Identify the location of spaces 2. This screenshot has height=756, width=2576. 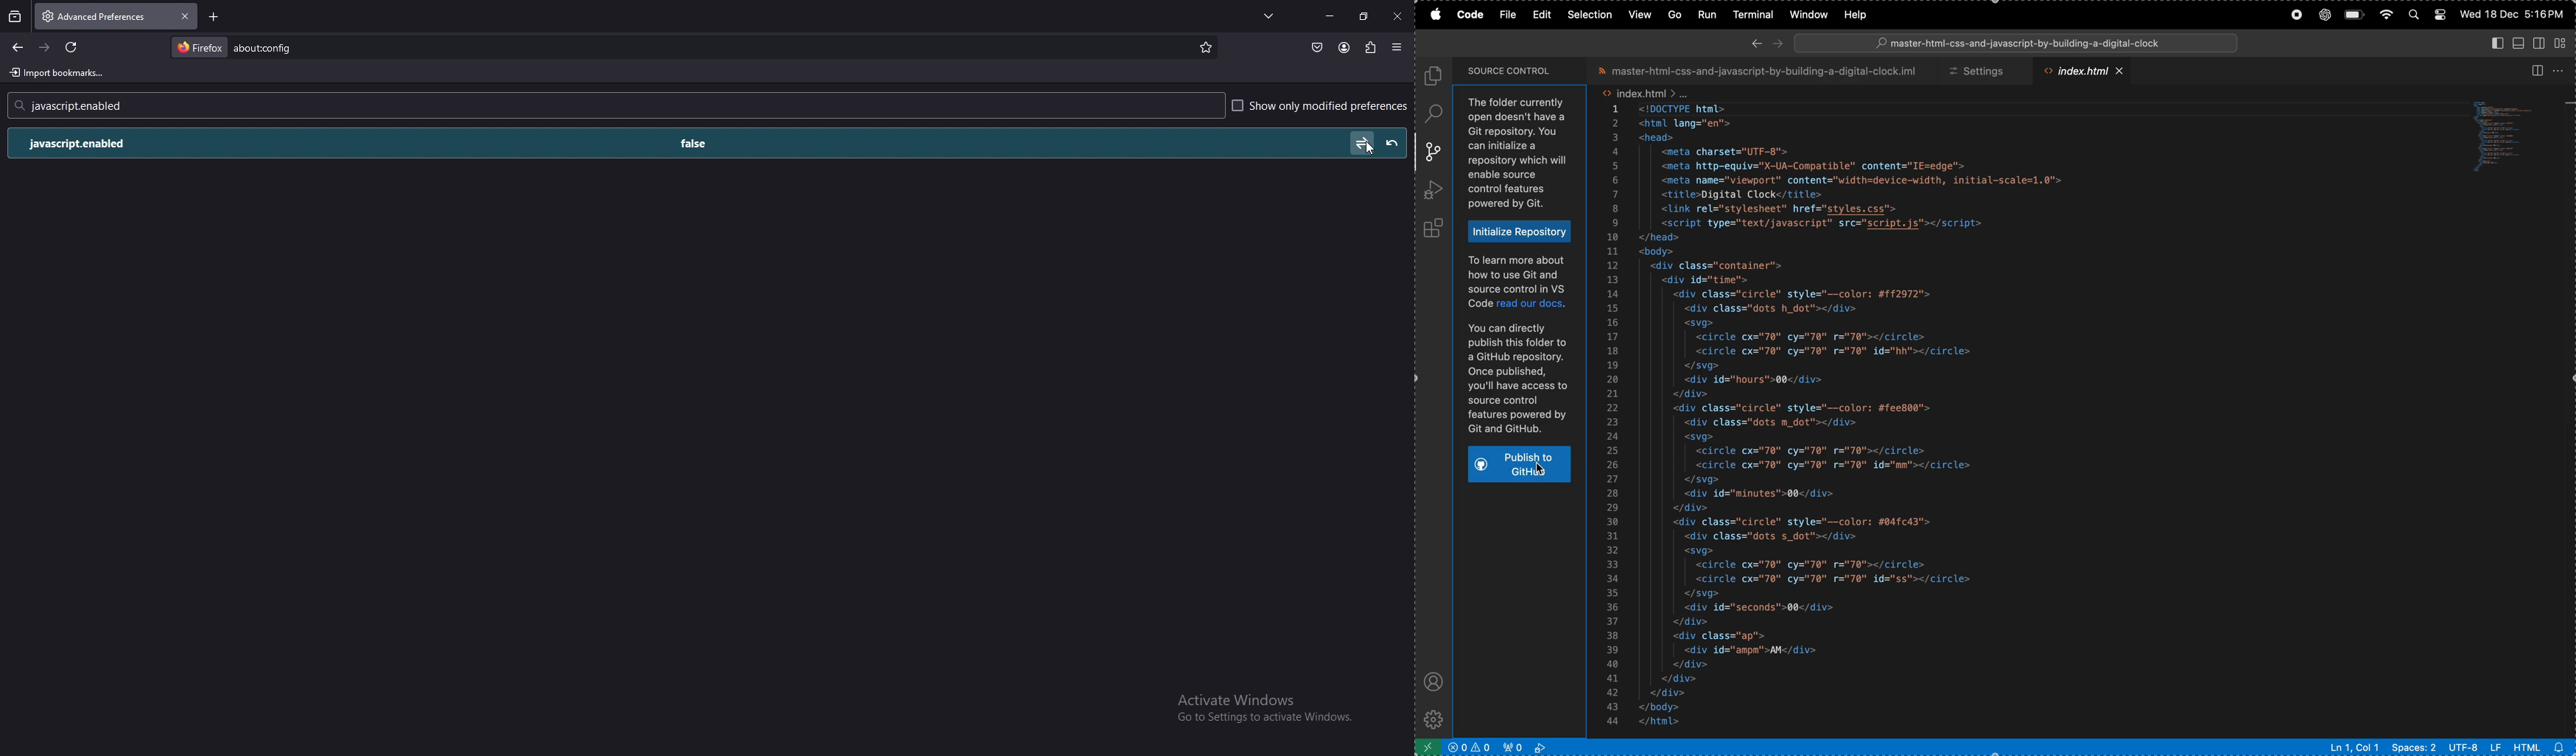
(2416, 748).